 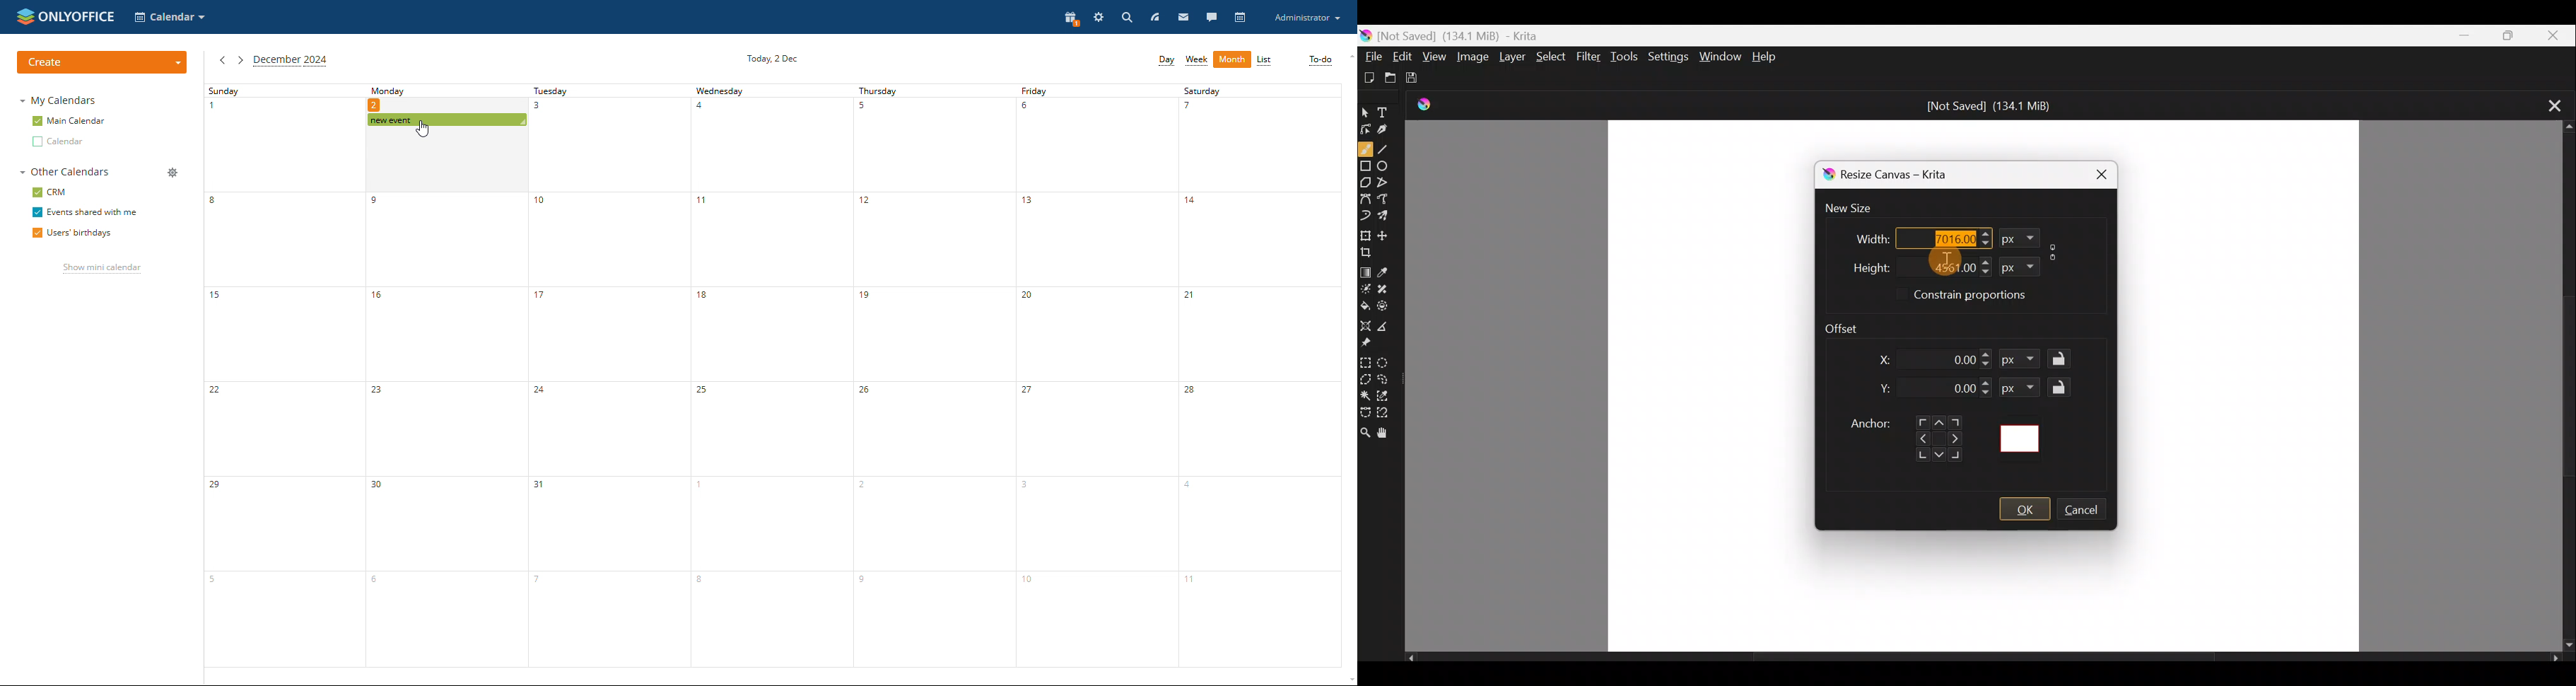 I want to click on Bezier curve tool, so click(x=1366, y=197).